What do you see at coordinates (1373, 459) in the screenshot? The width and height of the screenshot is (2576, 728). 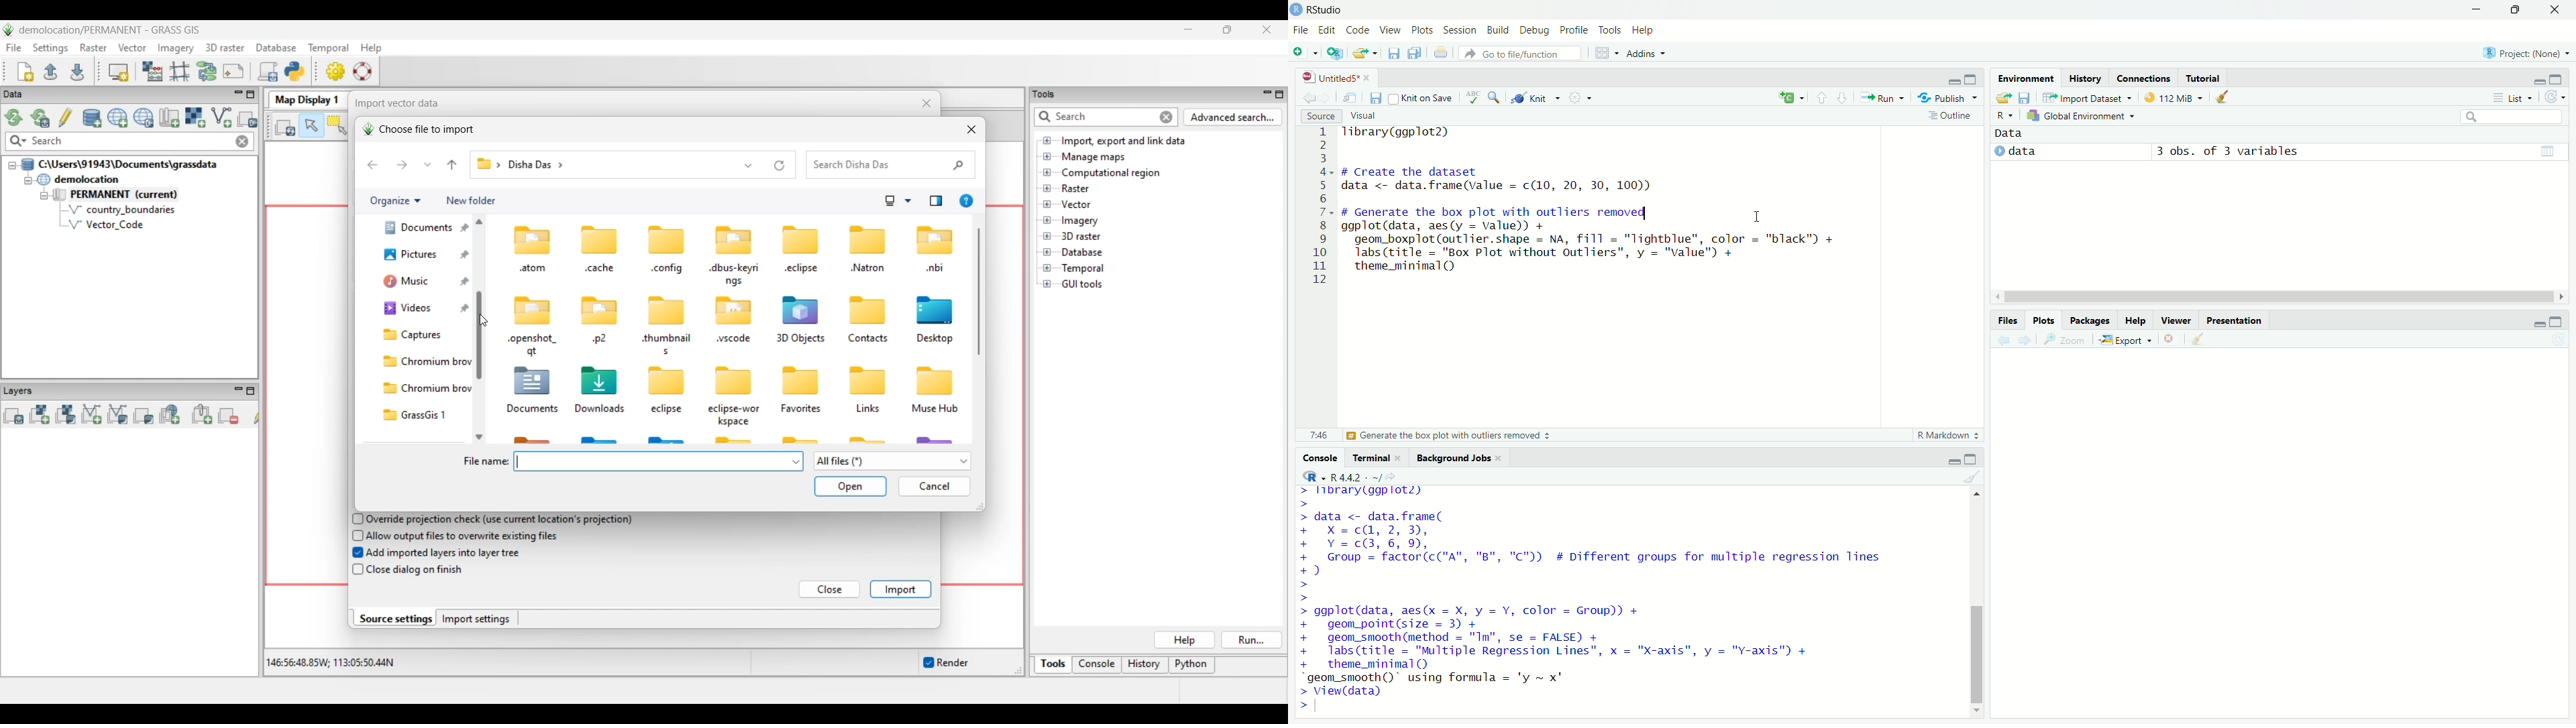 I see `Terminal` at bounding box center [1373, 459].